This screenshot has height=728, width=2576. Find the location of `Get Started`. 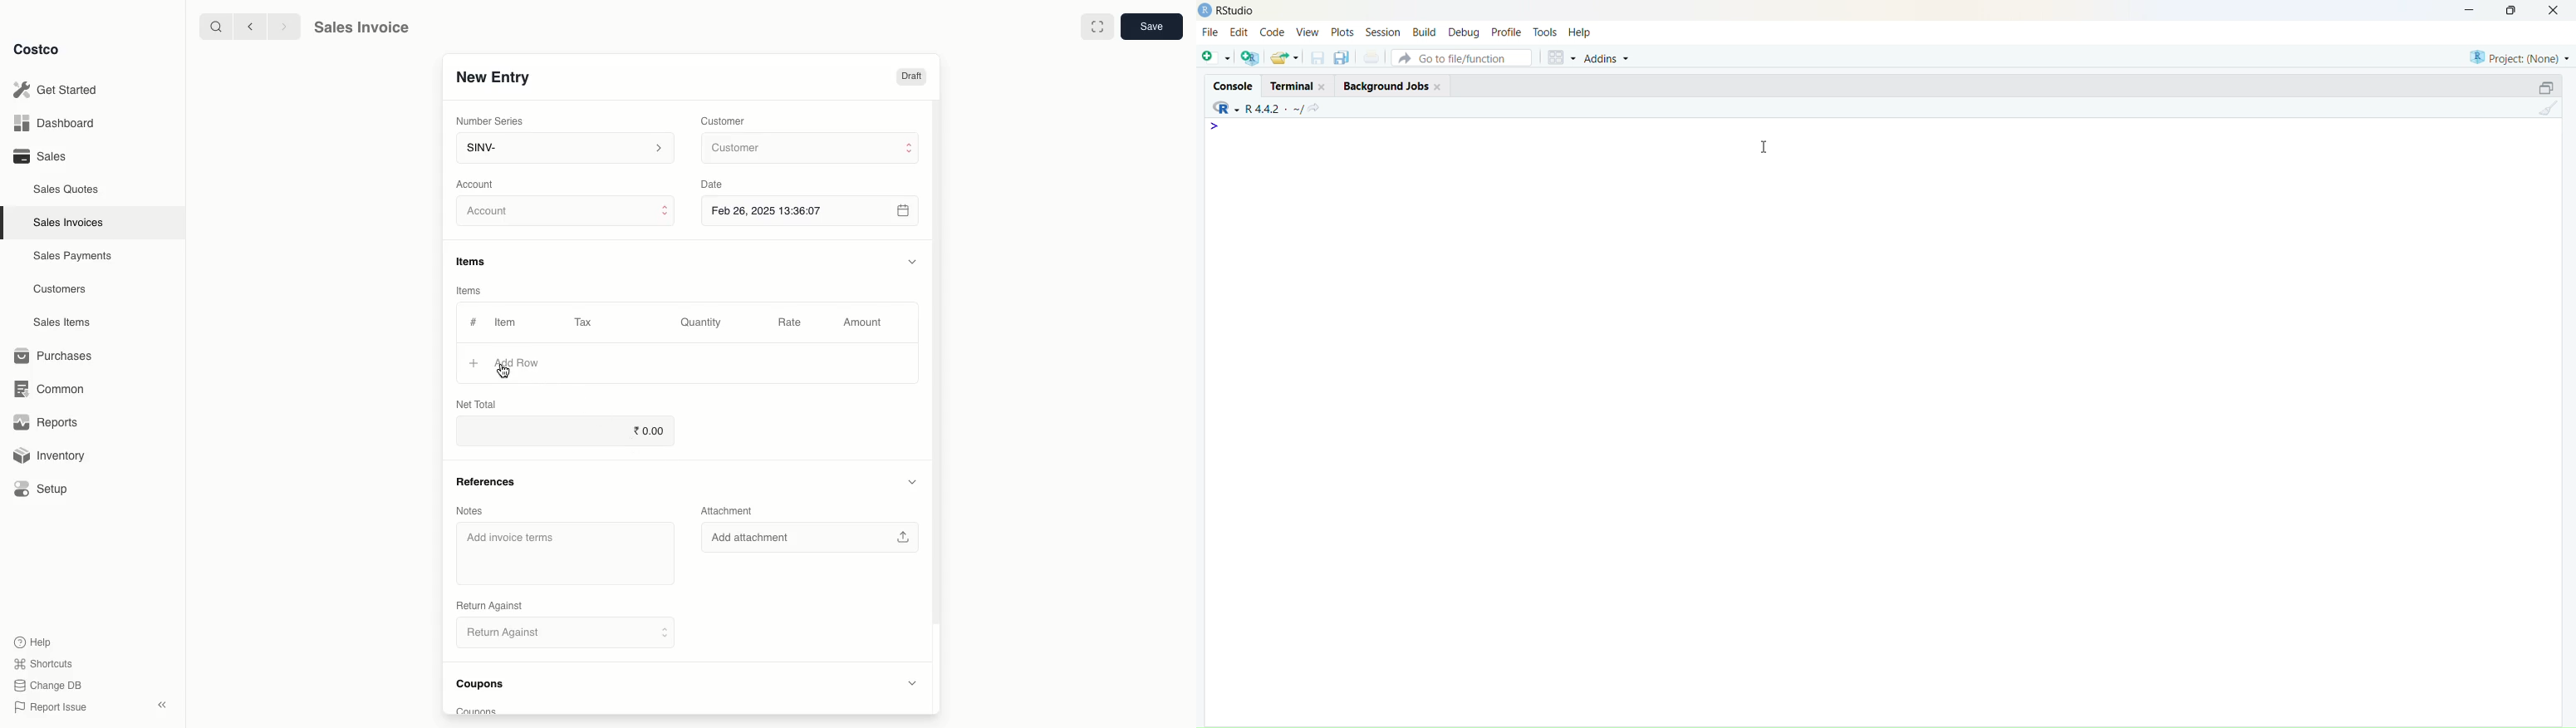

Get Started is located at coordinates (55, 89).